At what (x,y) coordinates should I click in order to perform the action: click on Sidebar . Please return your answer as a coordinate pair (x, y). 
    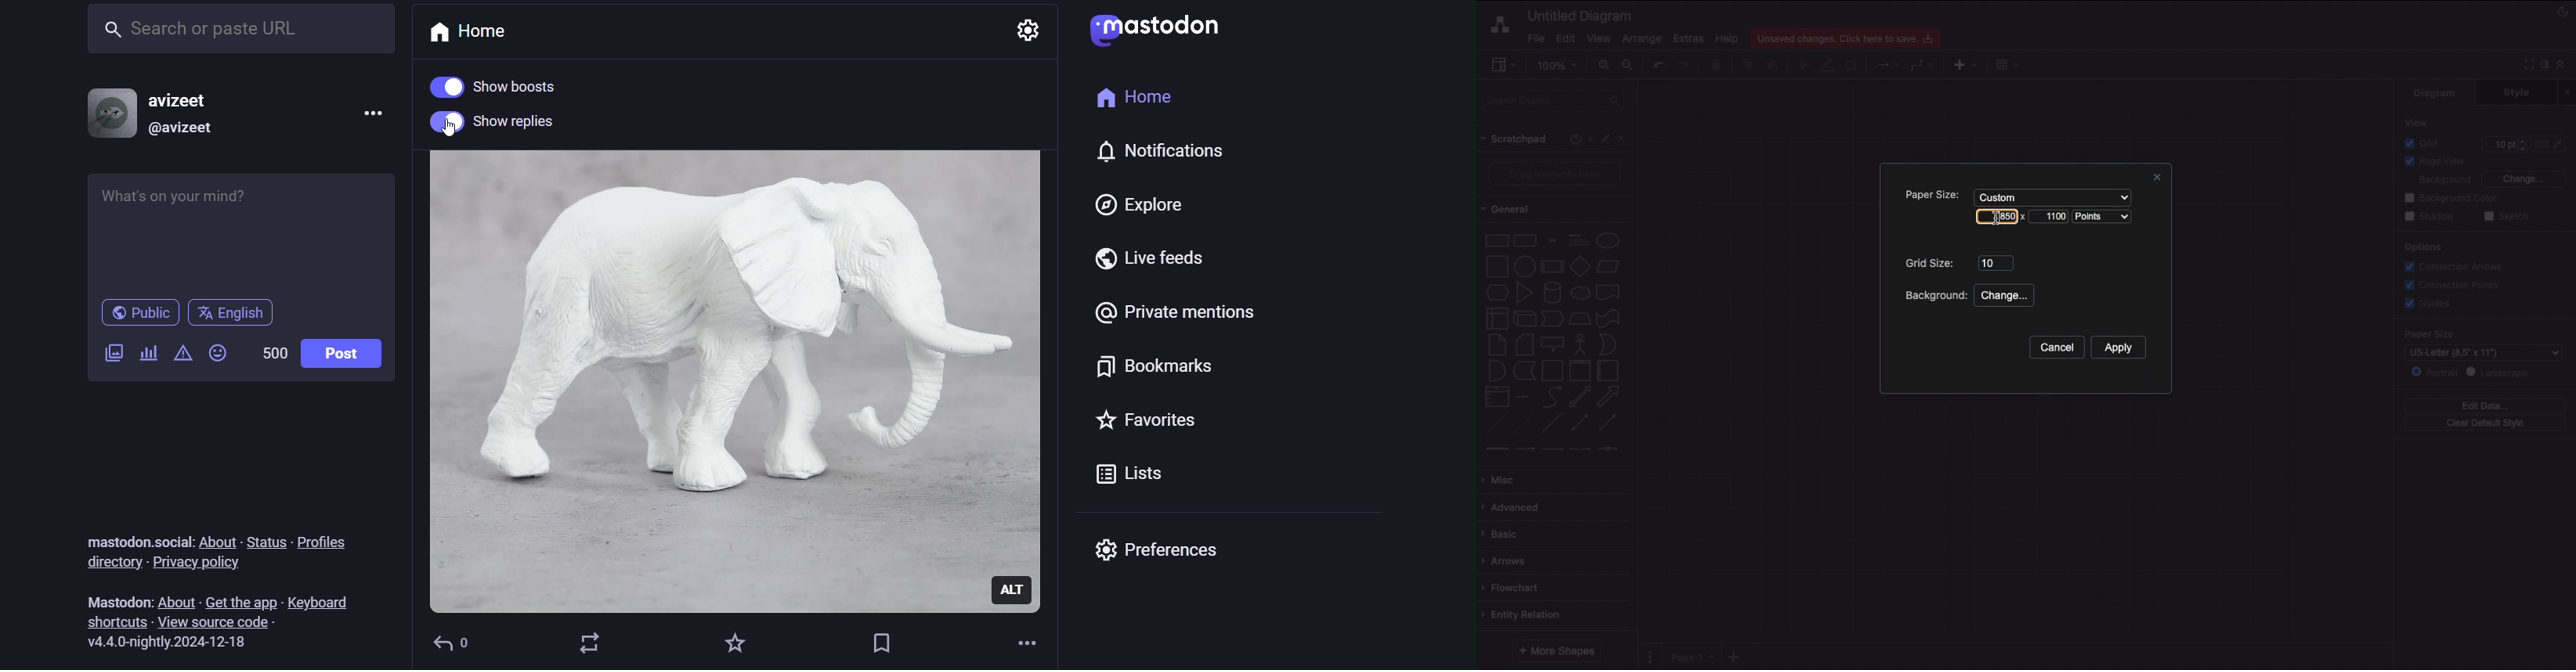
    Looking at the image, I should click on (1503, 66).